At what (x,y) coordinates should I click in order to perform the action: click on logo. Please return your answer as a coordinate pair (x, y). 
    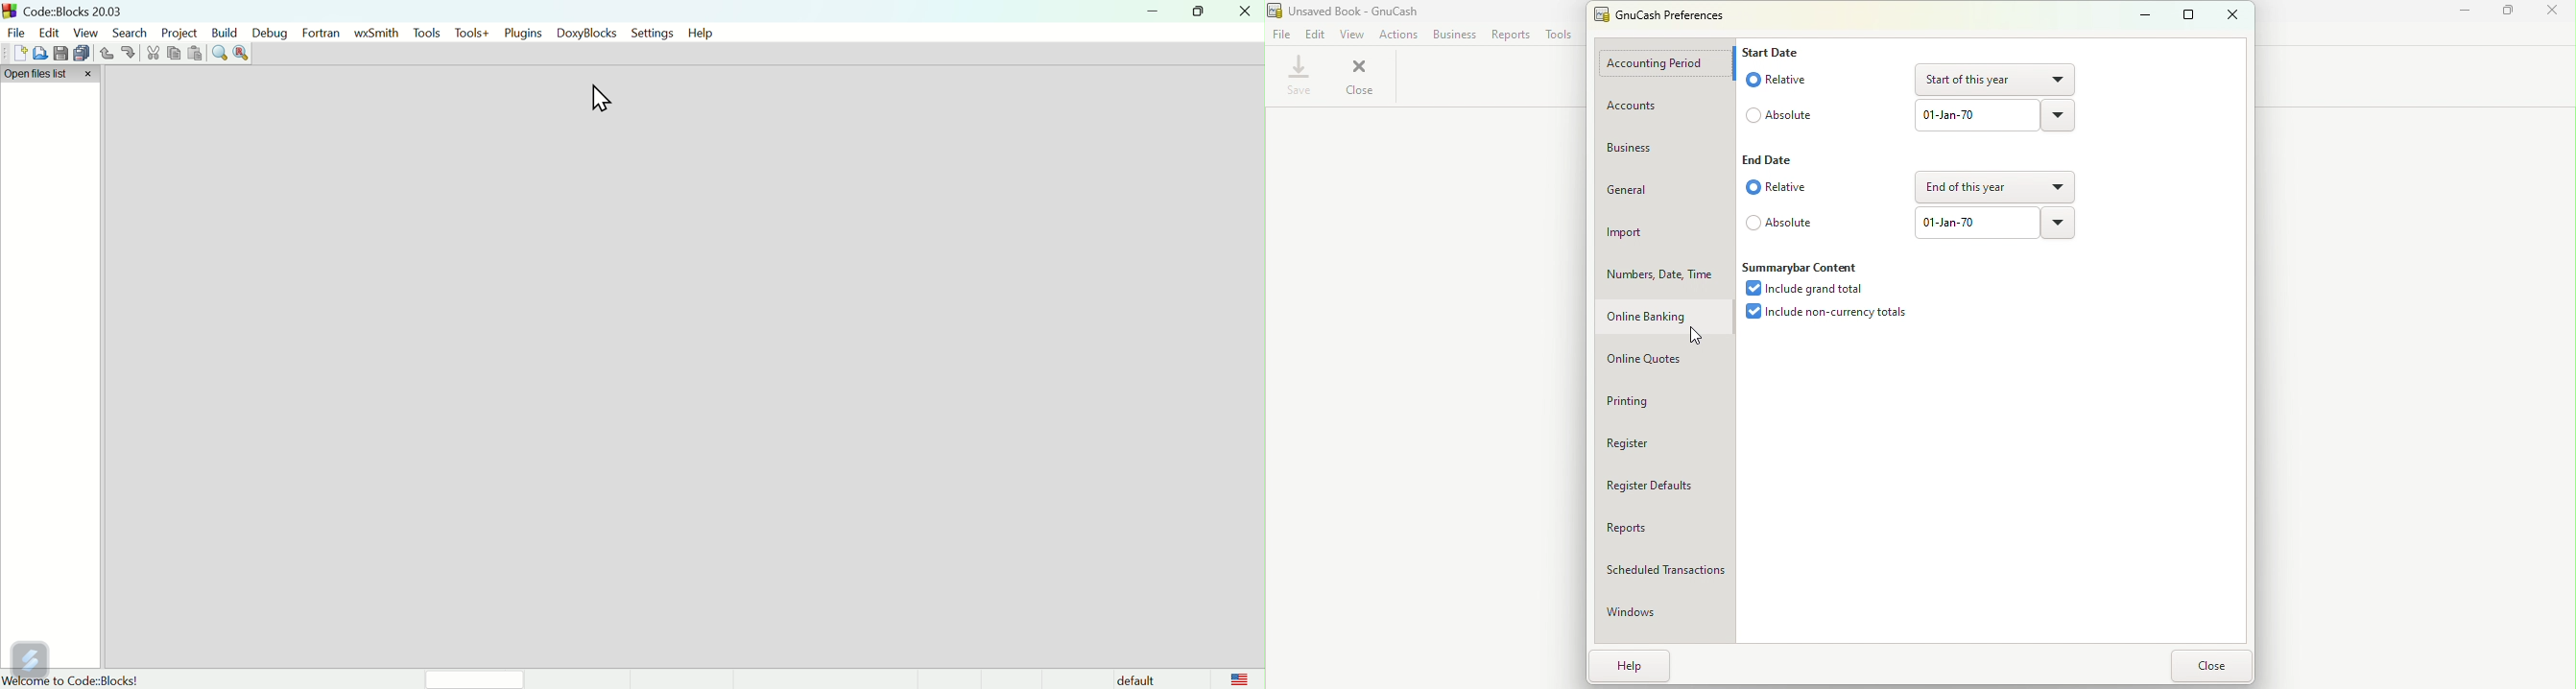
    Looking at the image, I should click on (1241, 678).